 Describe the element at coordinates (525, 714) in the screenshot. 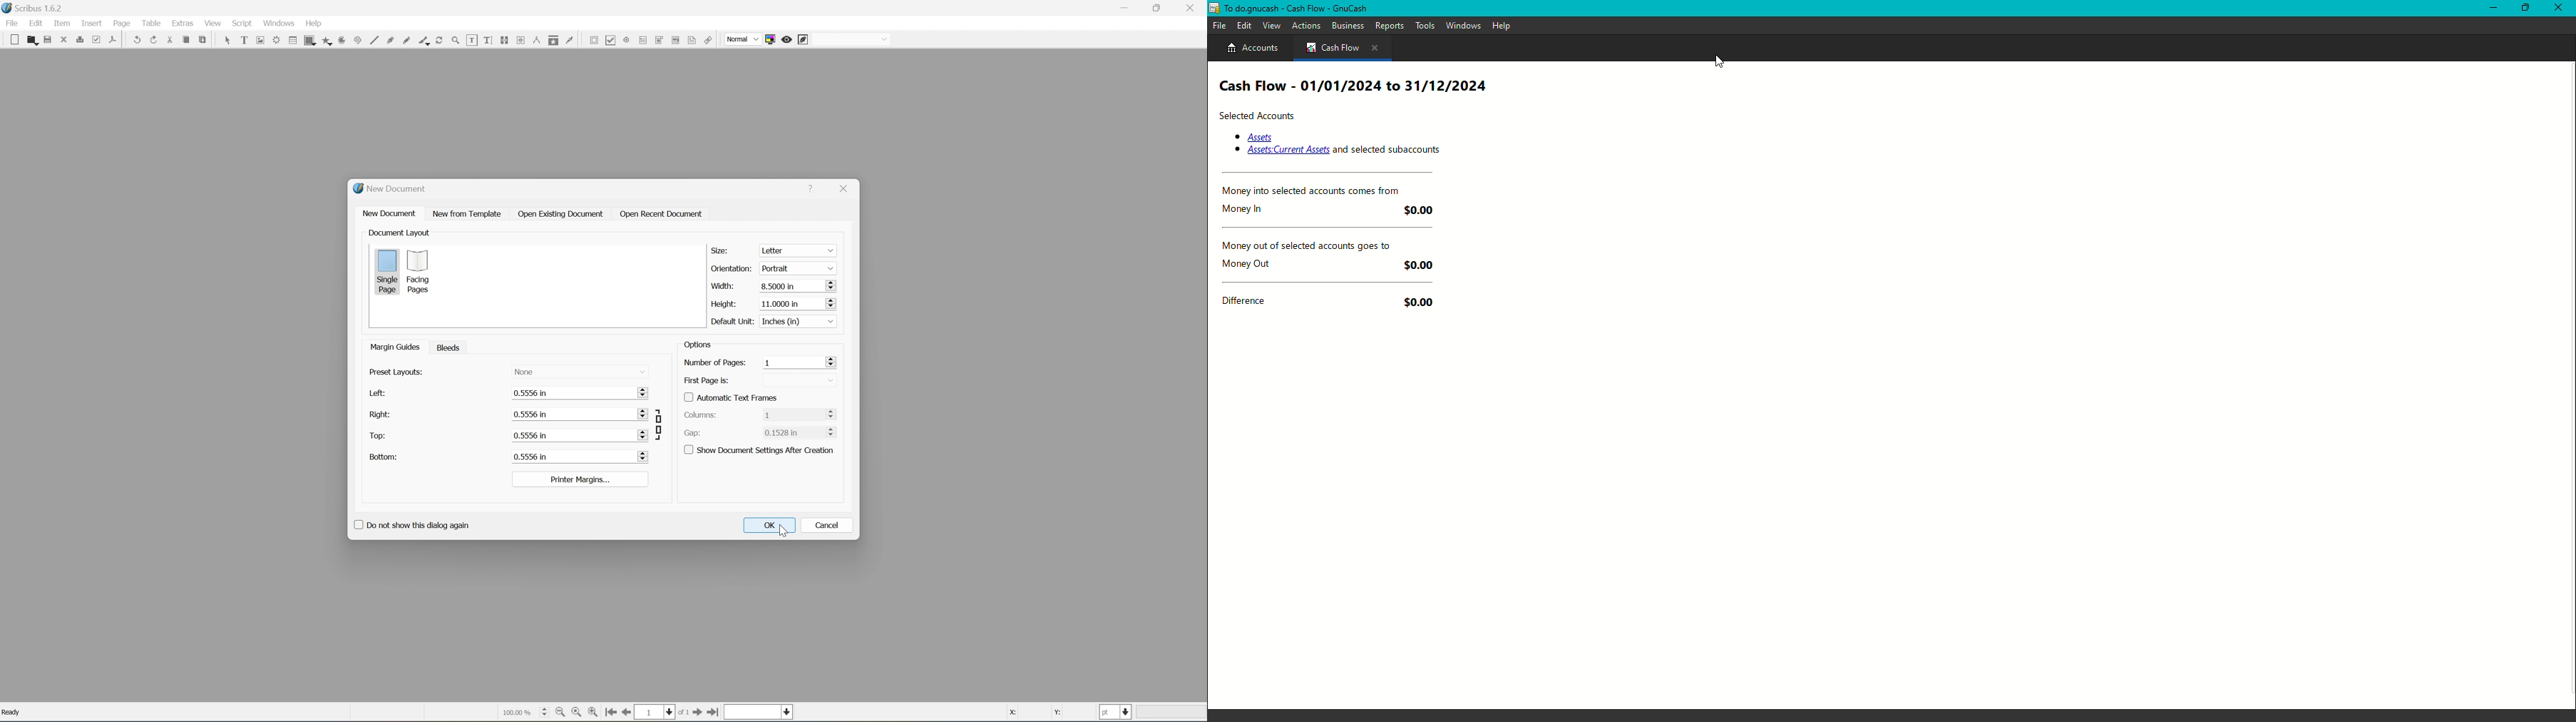

I see `select current zoom level` at that location.